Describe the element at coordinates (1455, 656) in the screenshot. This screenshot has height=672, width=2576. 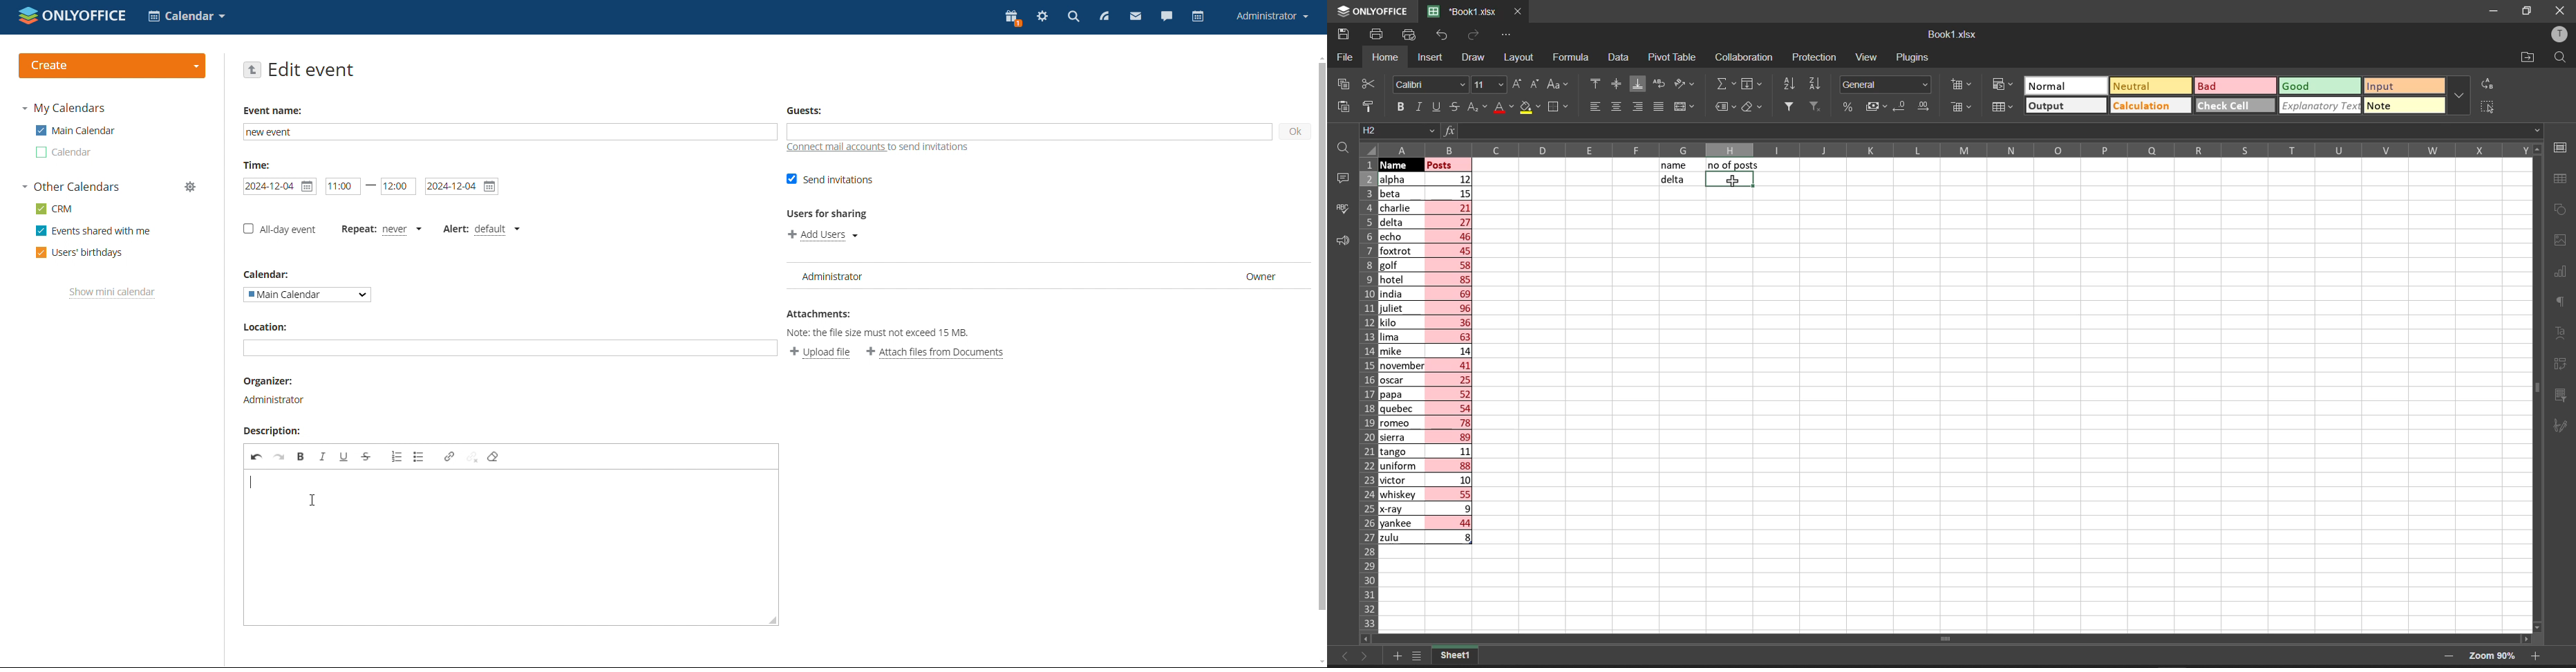
I see `sheet1` at that location.